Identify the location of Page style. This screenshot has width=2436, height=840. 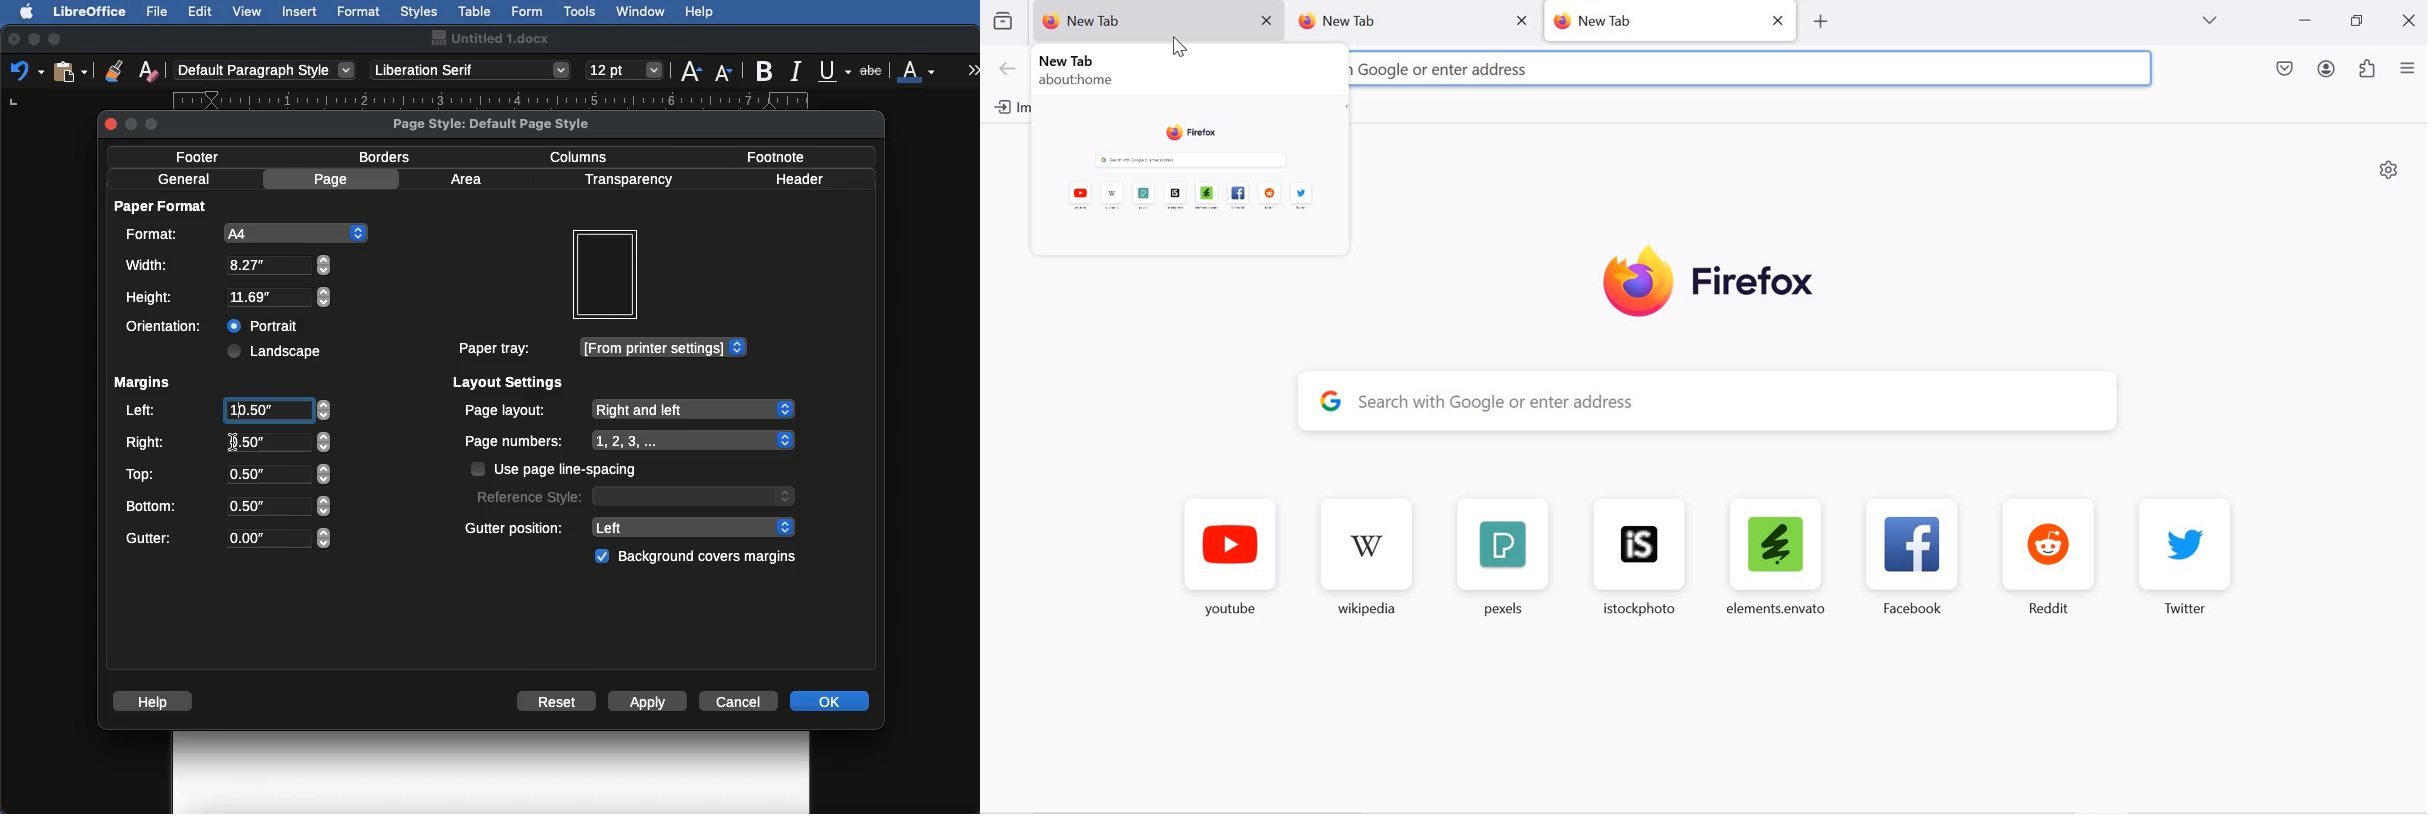
(508, 123).